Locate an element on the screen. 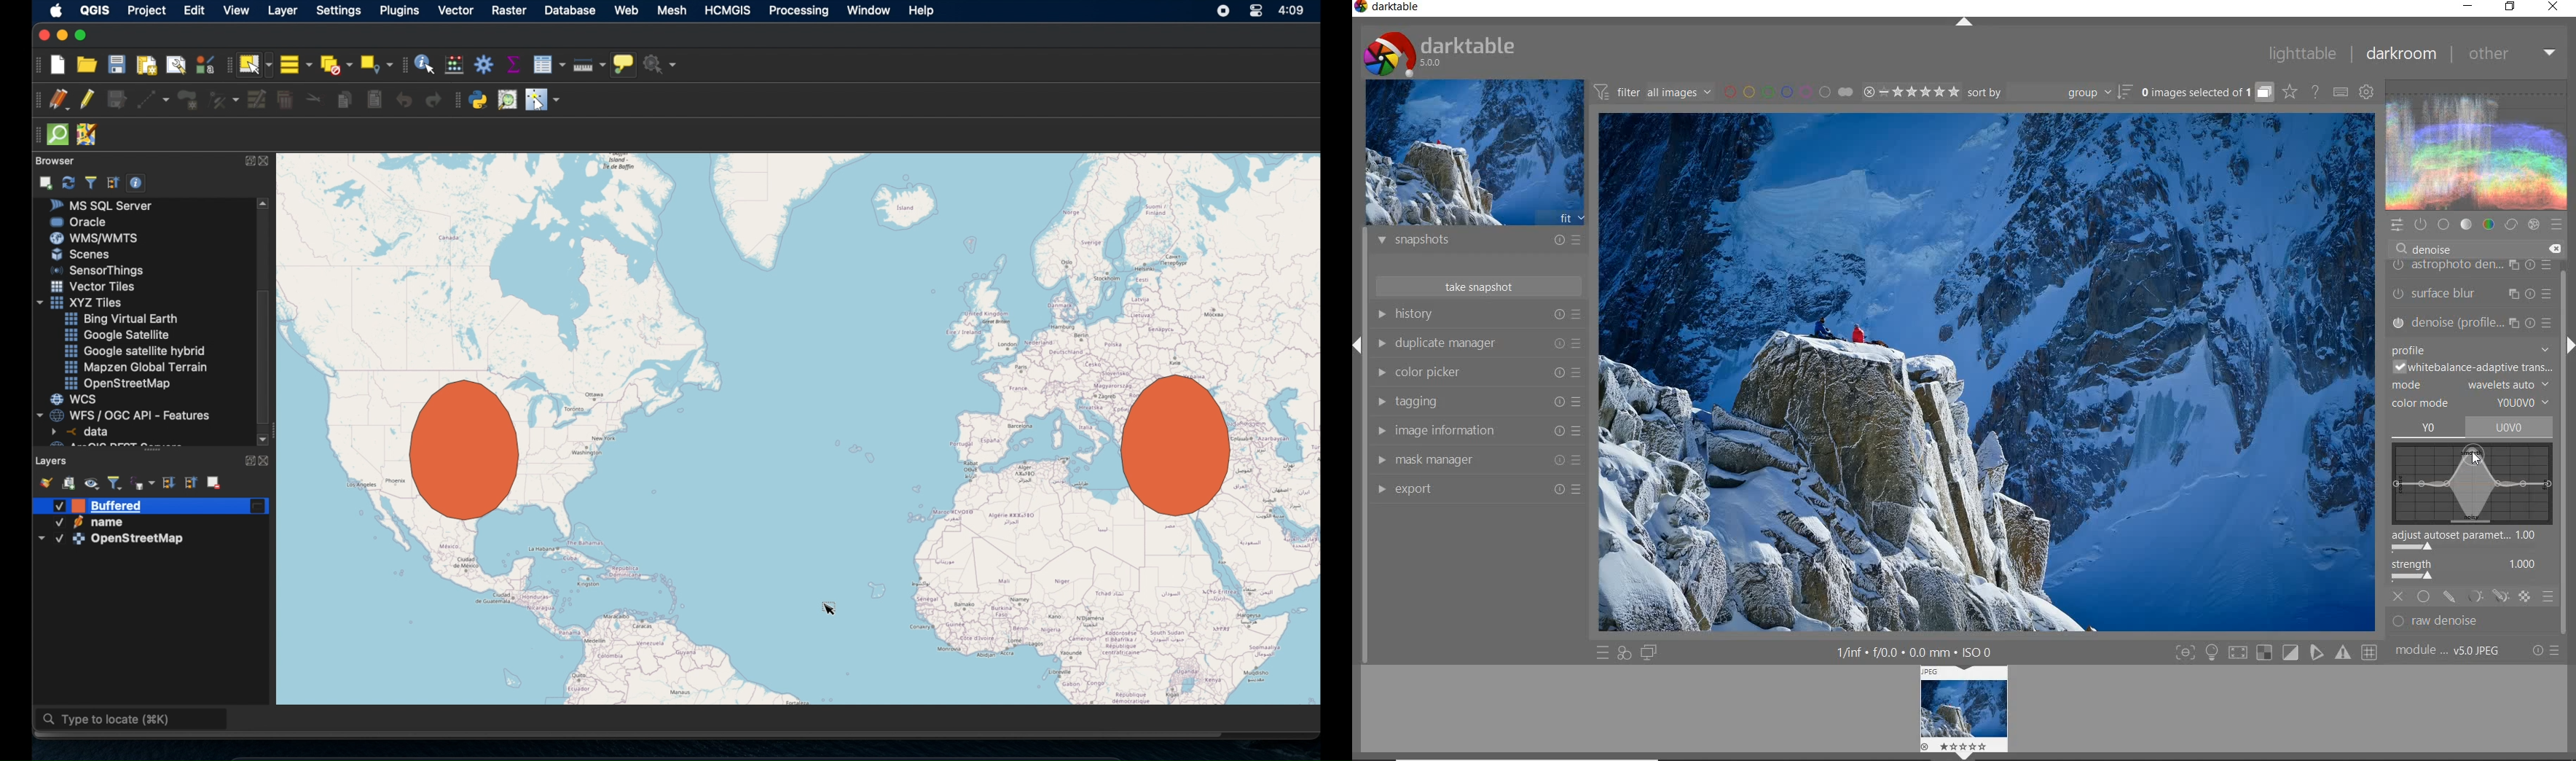 Image resolution: width=2576 pixels, height=784 pixels. edit is located at coordinates (196, 11).